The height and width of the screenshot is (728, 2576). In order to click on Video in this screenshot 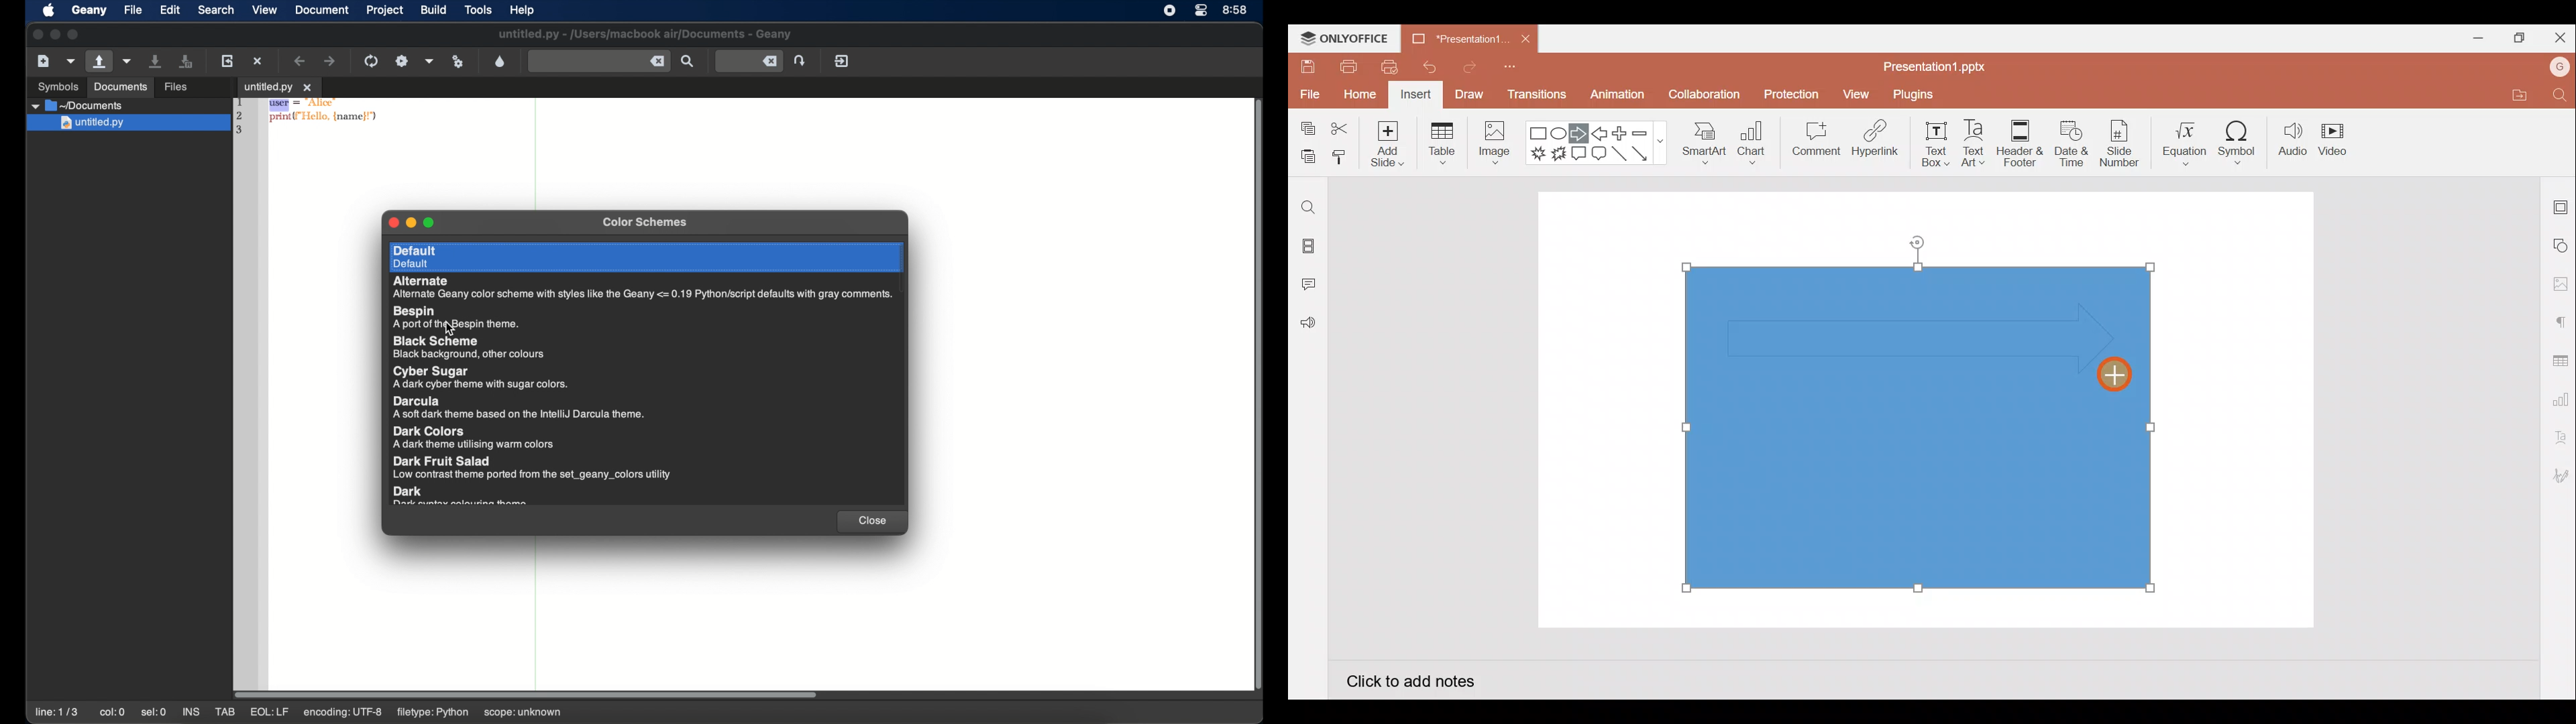, I will do `click(2334, 137)`.